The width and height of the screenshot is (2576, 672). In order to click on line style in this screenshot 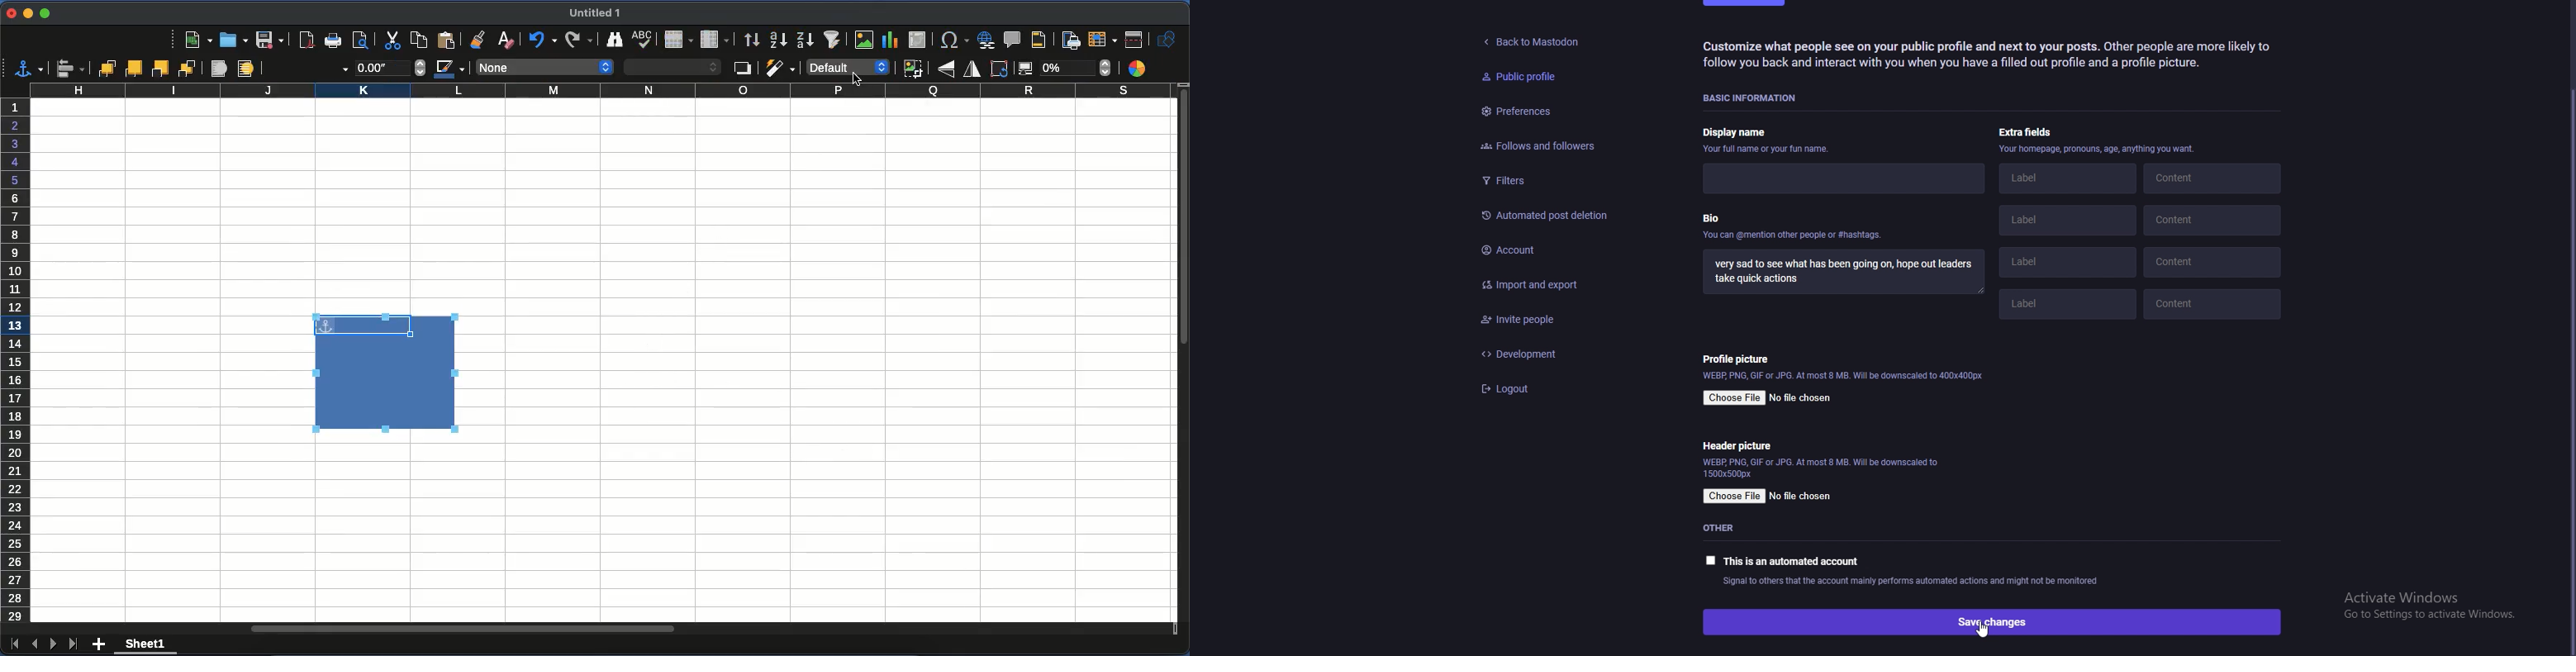, I will do `click(308, 69)`.